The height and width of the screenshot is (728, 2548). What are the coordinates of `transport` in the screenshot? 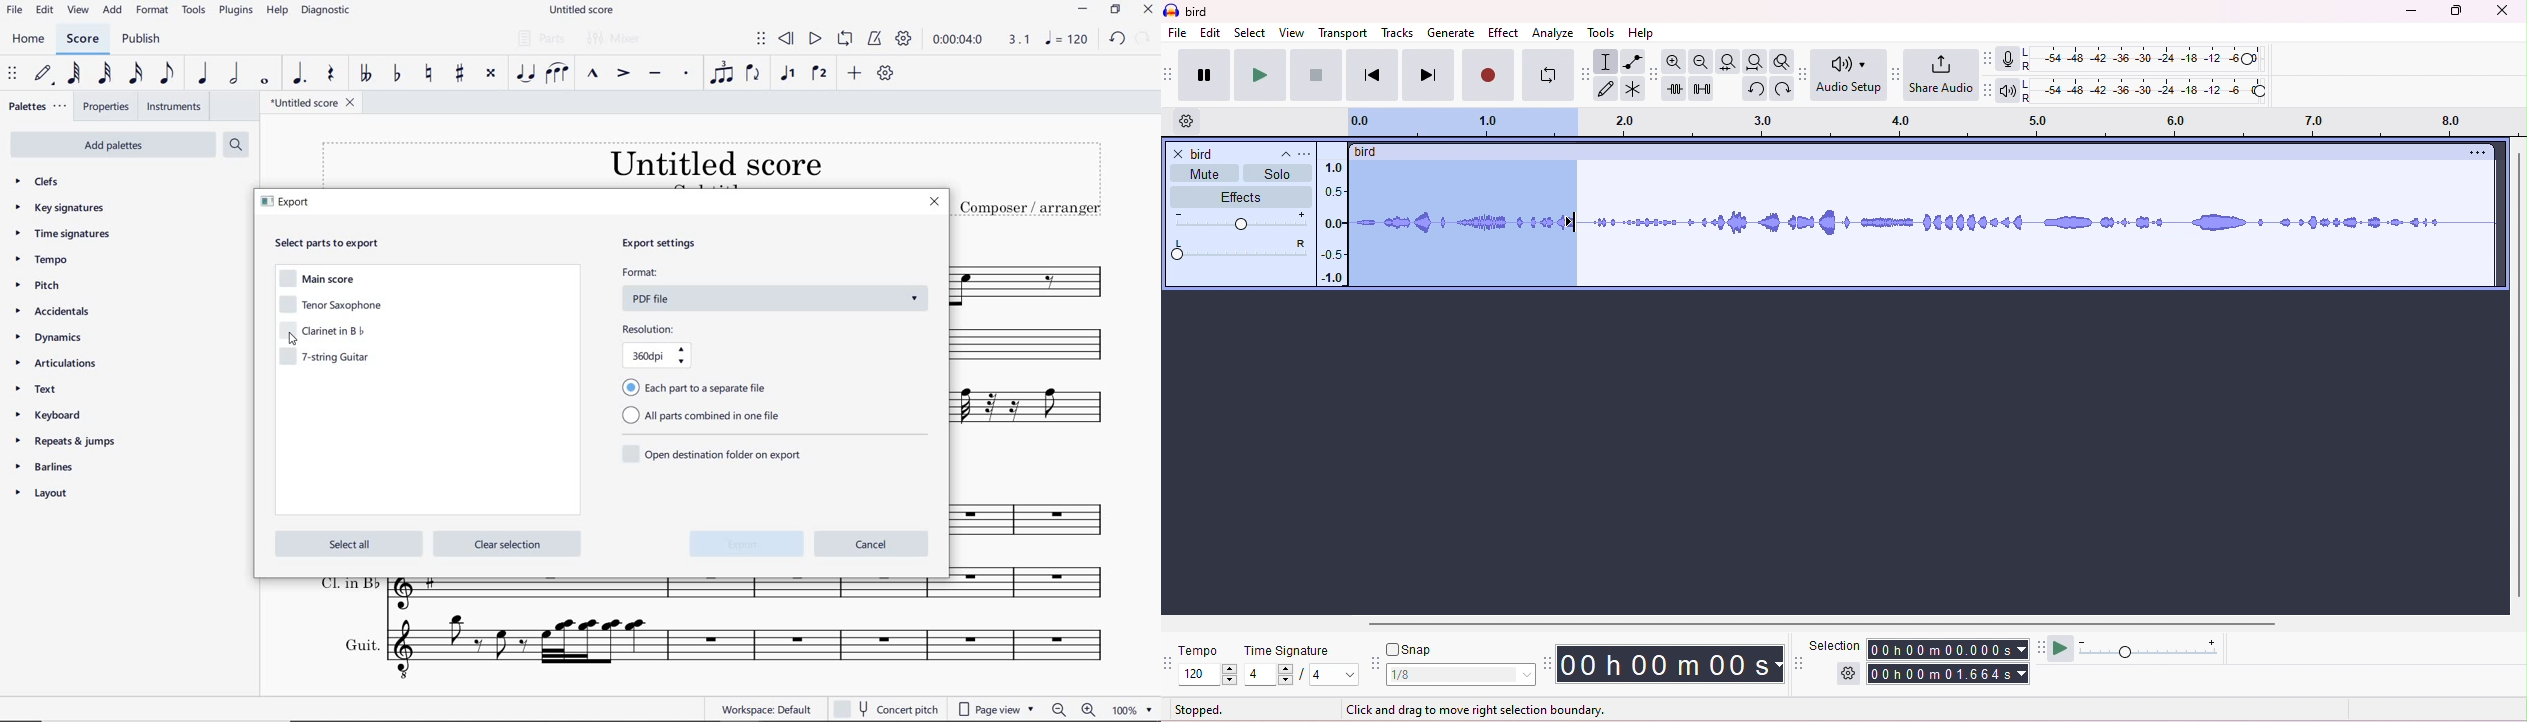 It's located at (1344, 34).